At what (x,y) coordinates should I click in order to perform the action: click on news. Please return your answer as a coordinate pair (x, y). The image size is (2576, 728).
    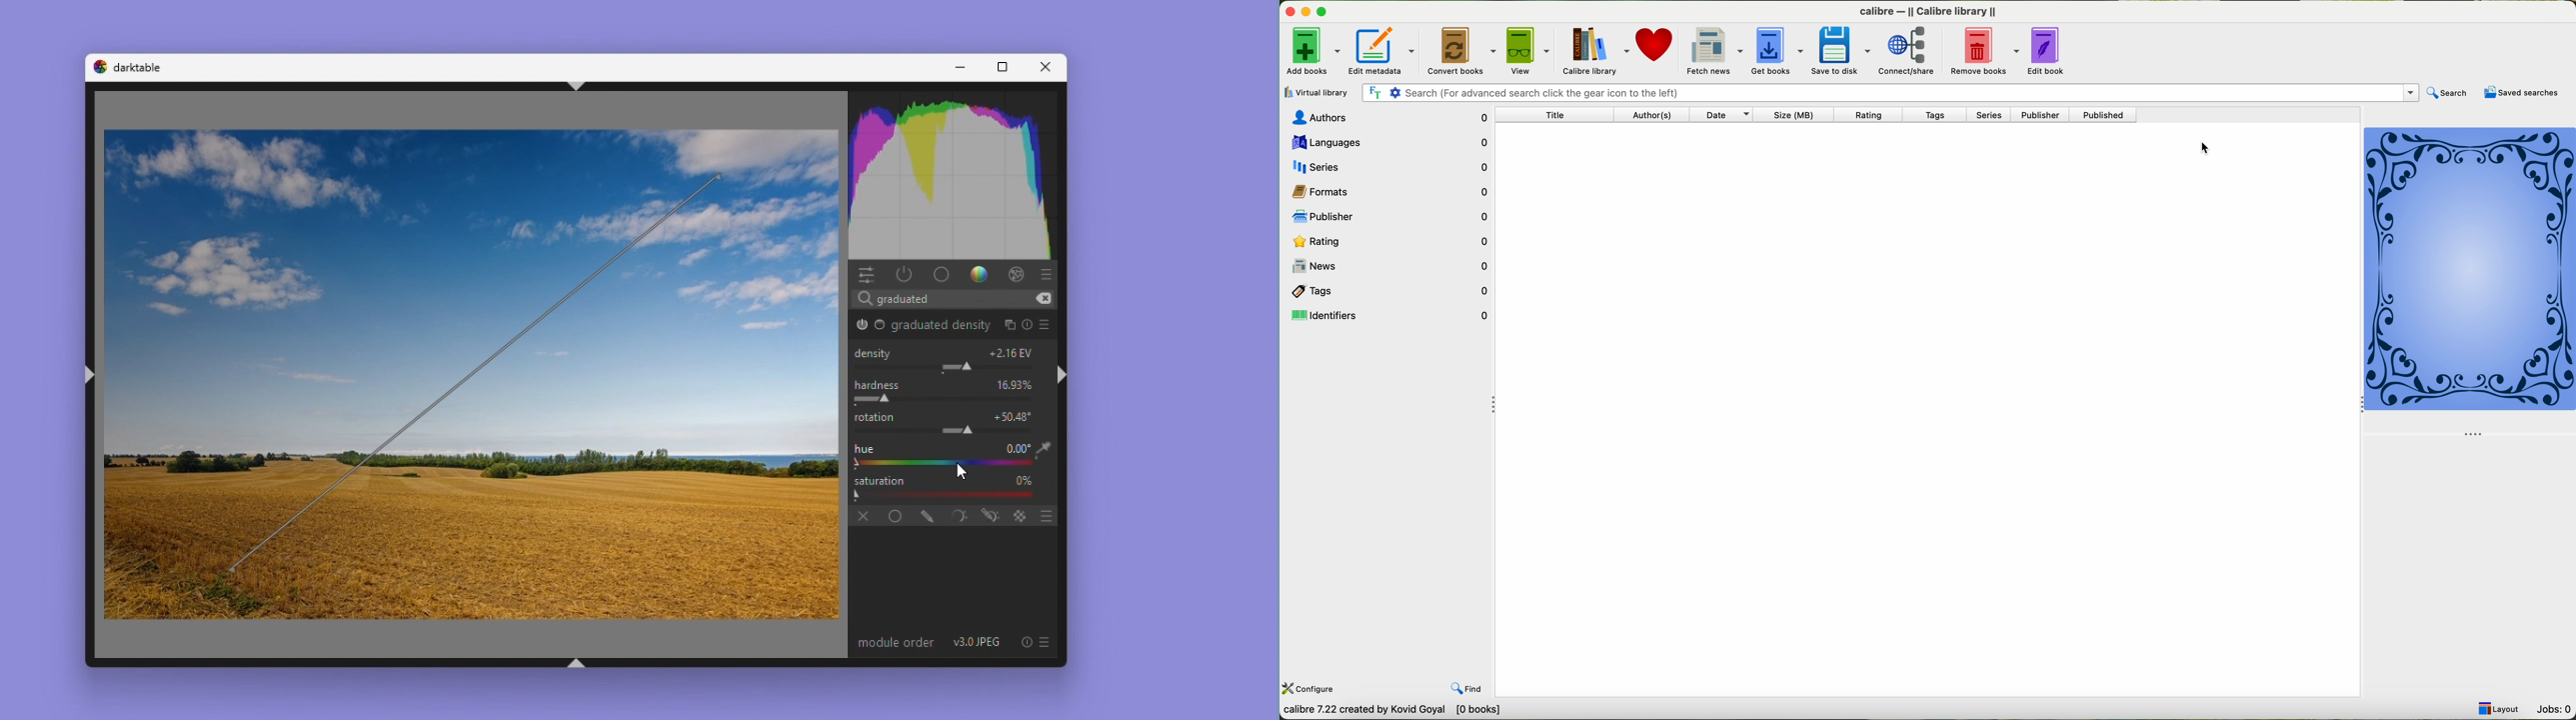
    Looking at the image, I should click on (1390, 267).